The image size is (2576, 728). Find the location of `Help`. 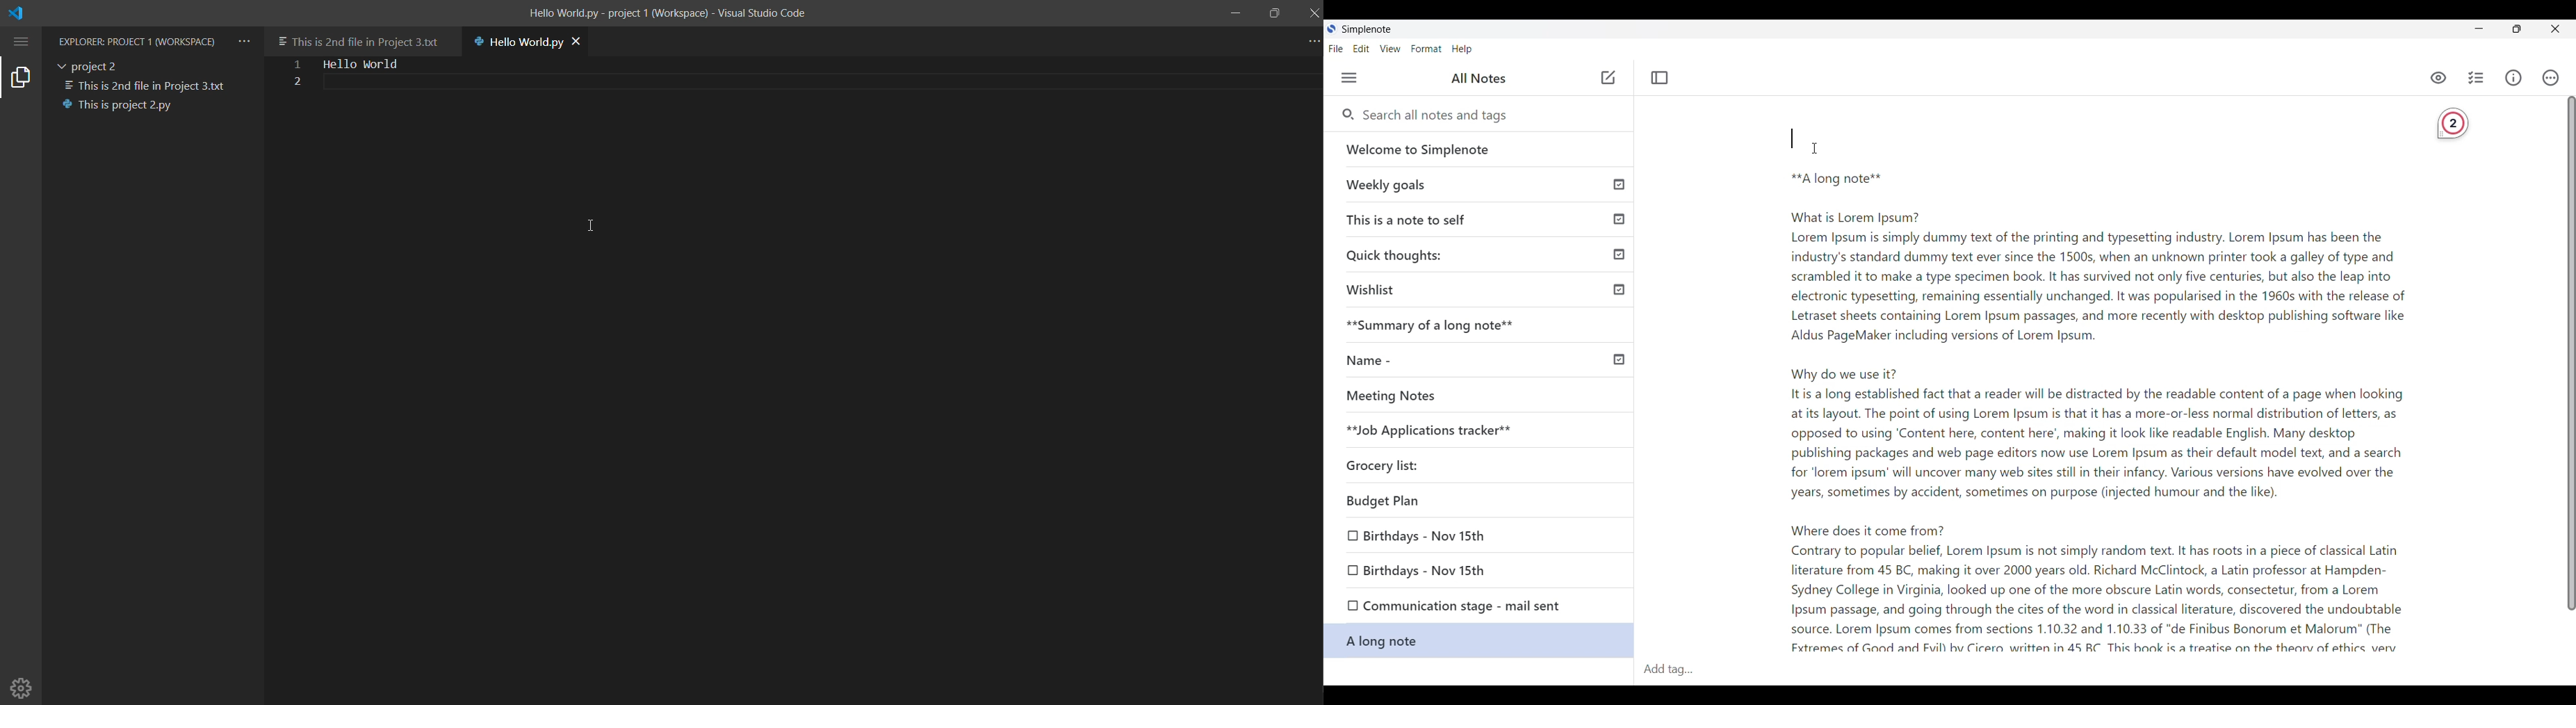

Help is located at coordinates (1462, 50).